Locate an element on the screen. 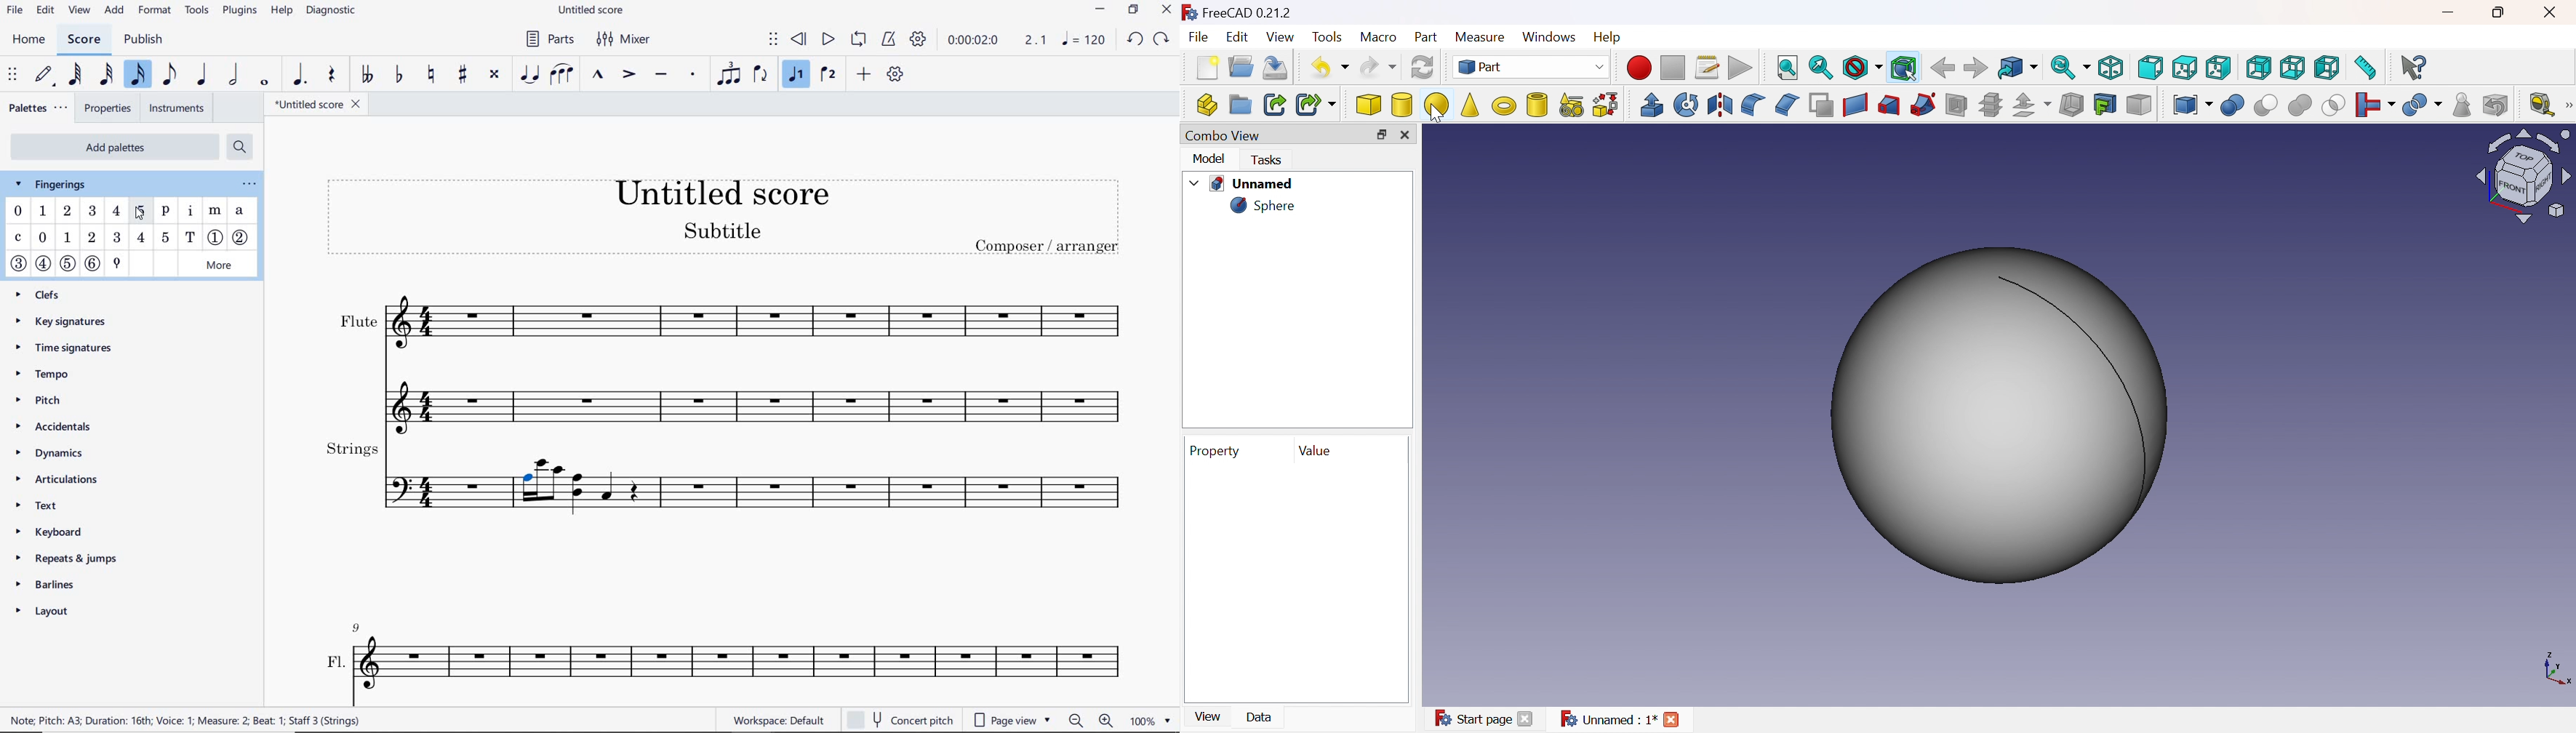 This screenshot has height=756, width=2576. Open is located at coordinates (1241, 65).